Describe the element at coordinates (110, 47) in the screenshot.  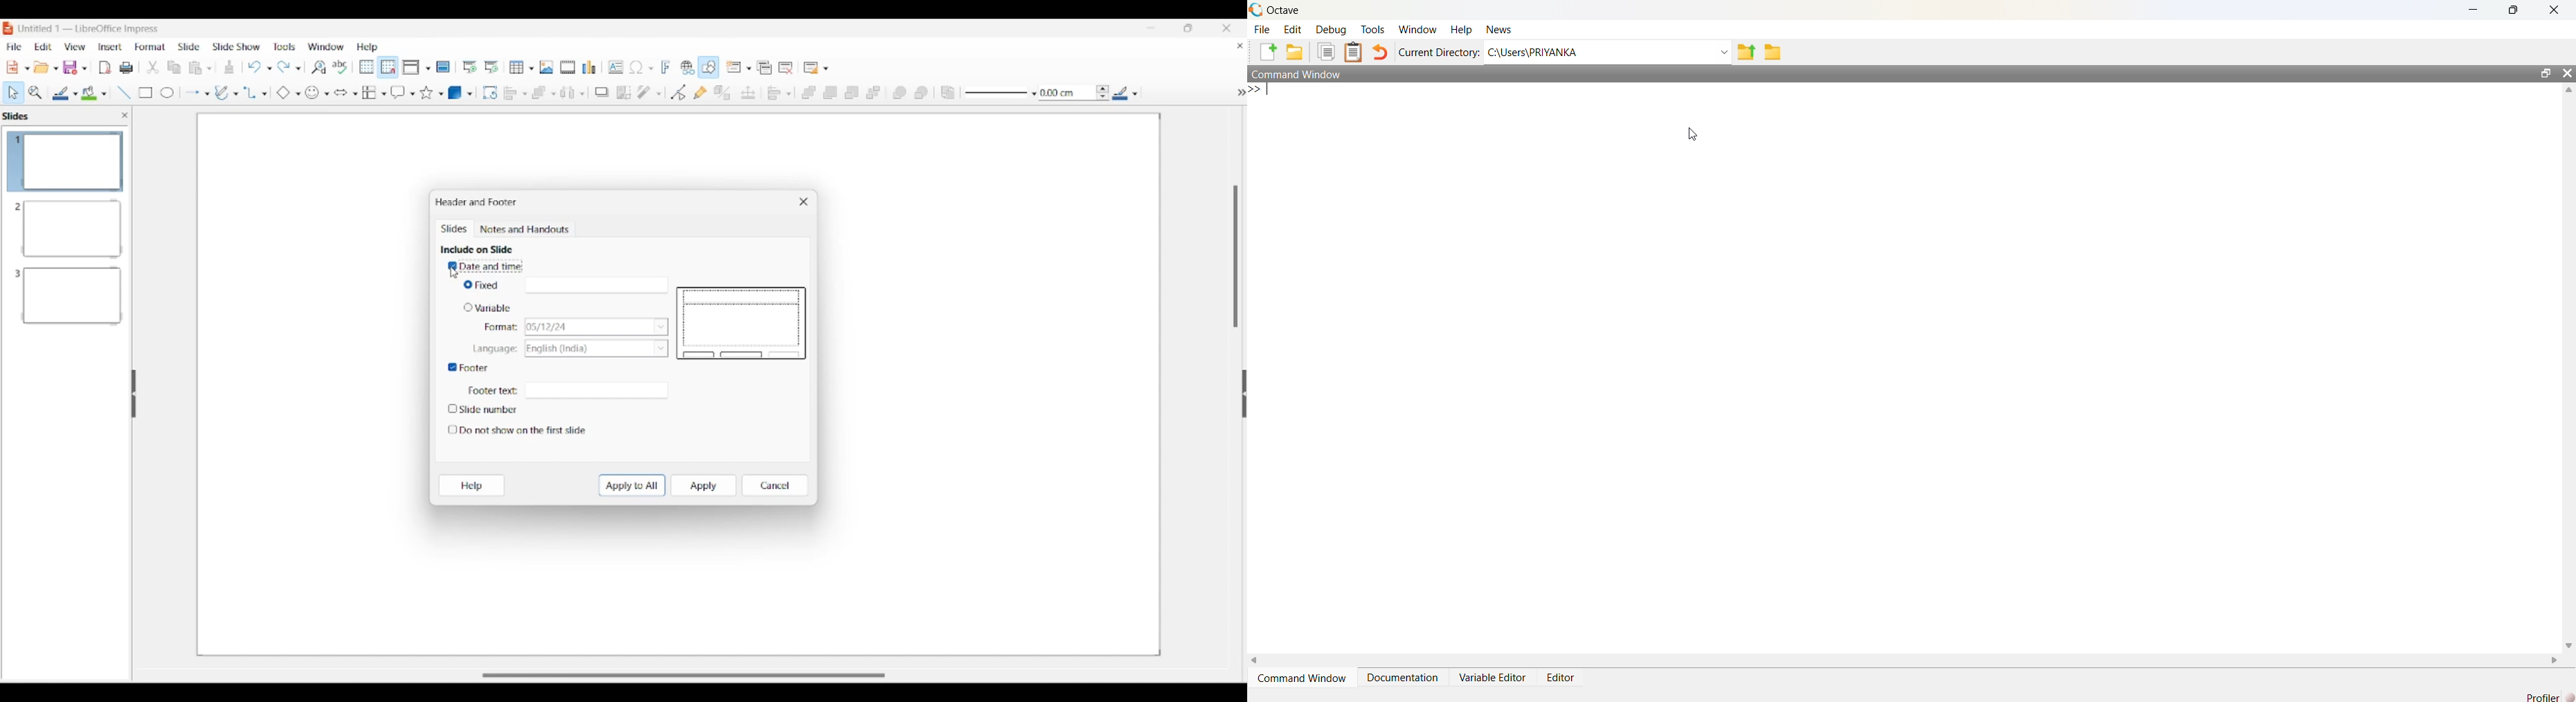
I see `Insert menu` at that location.